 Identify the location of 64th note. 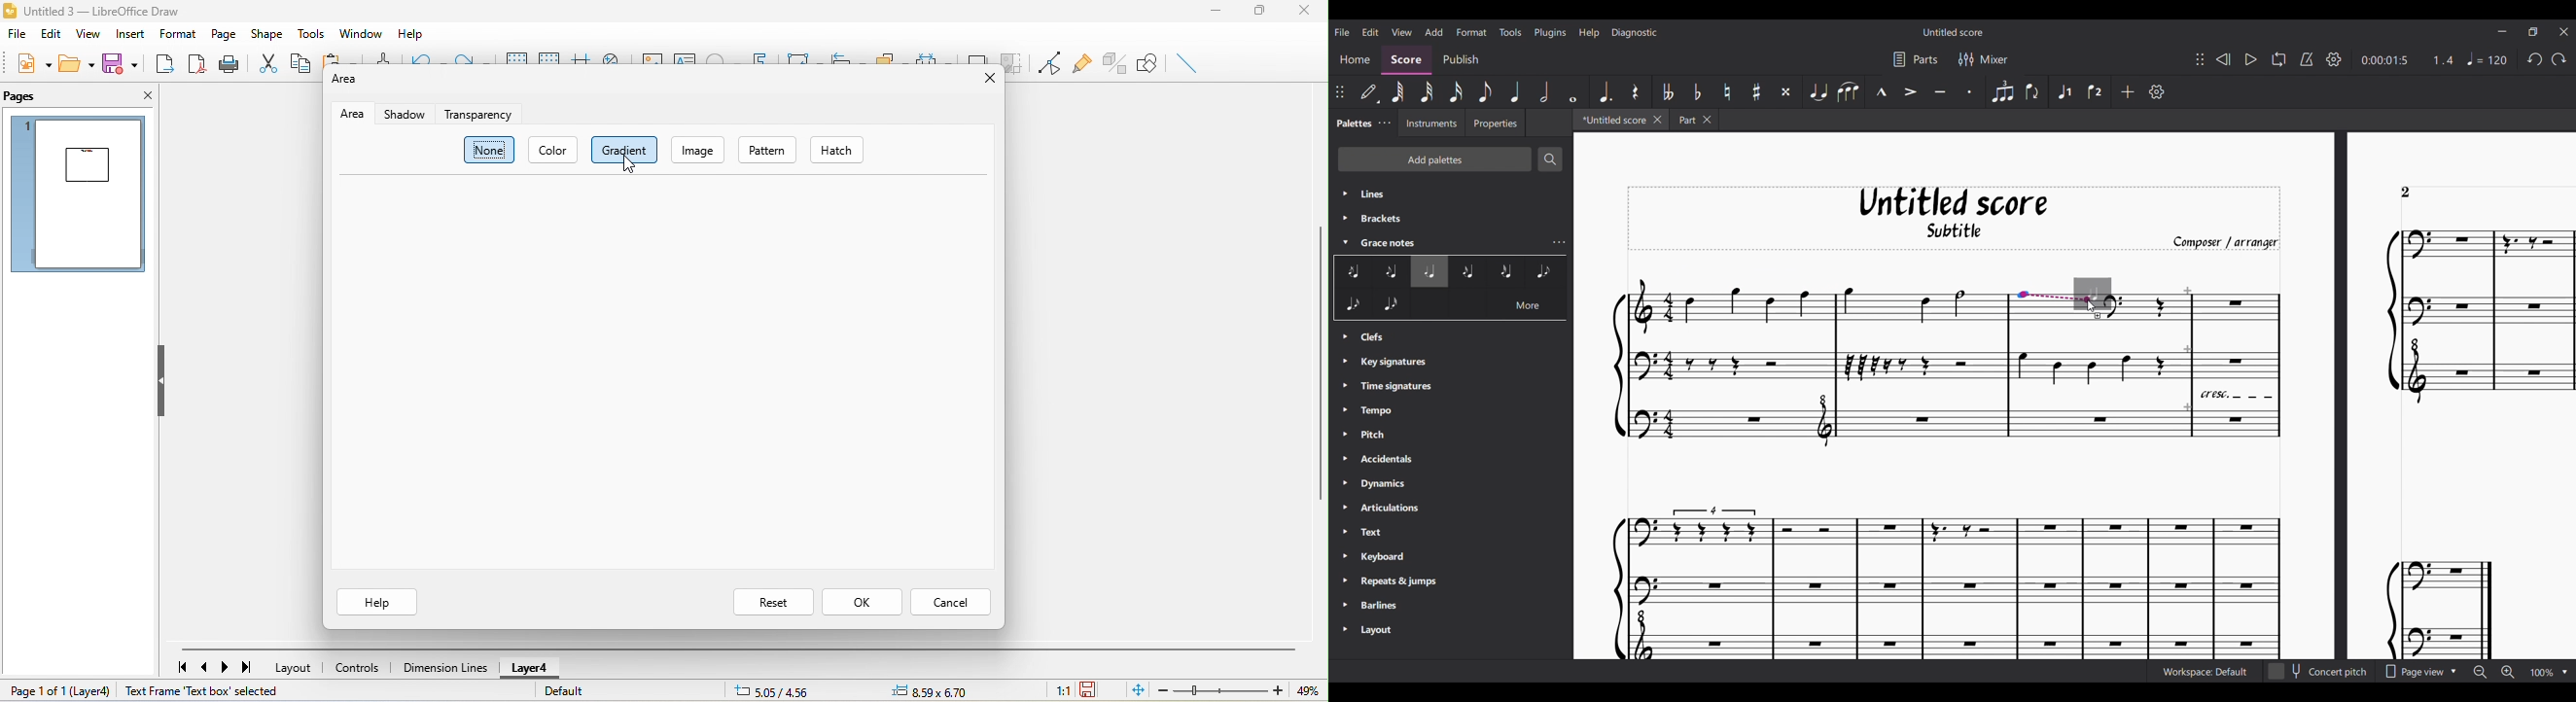
(1397, 92).